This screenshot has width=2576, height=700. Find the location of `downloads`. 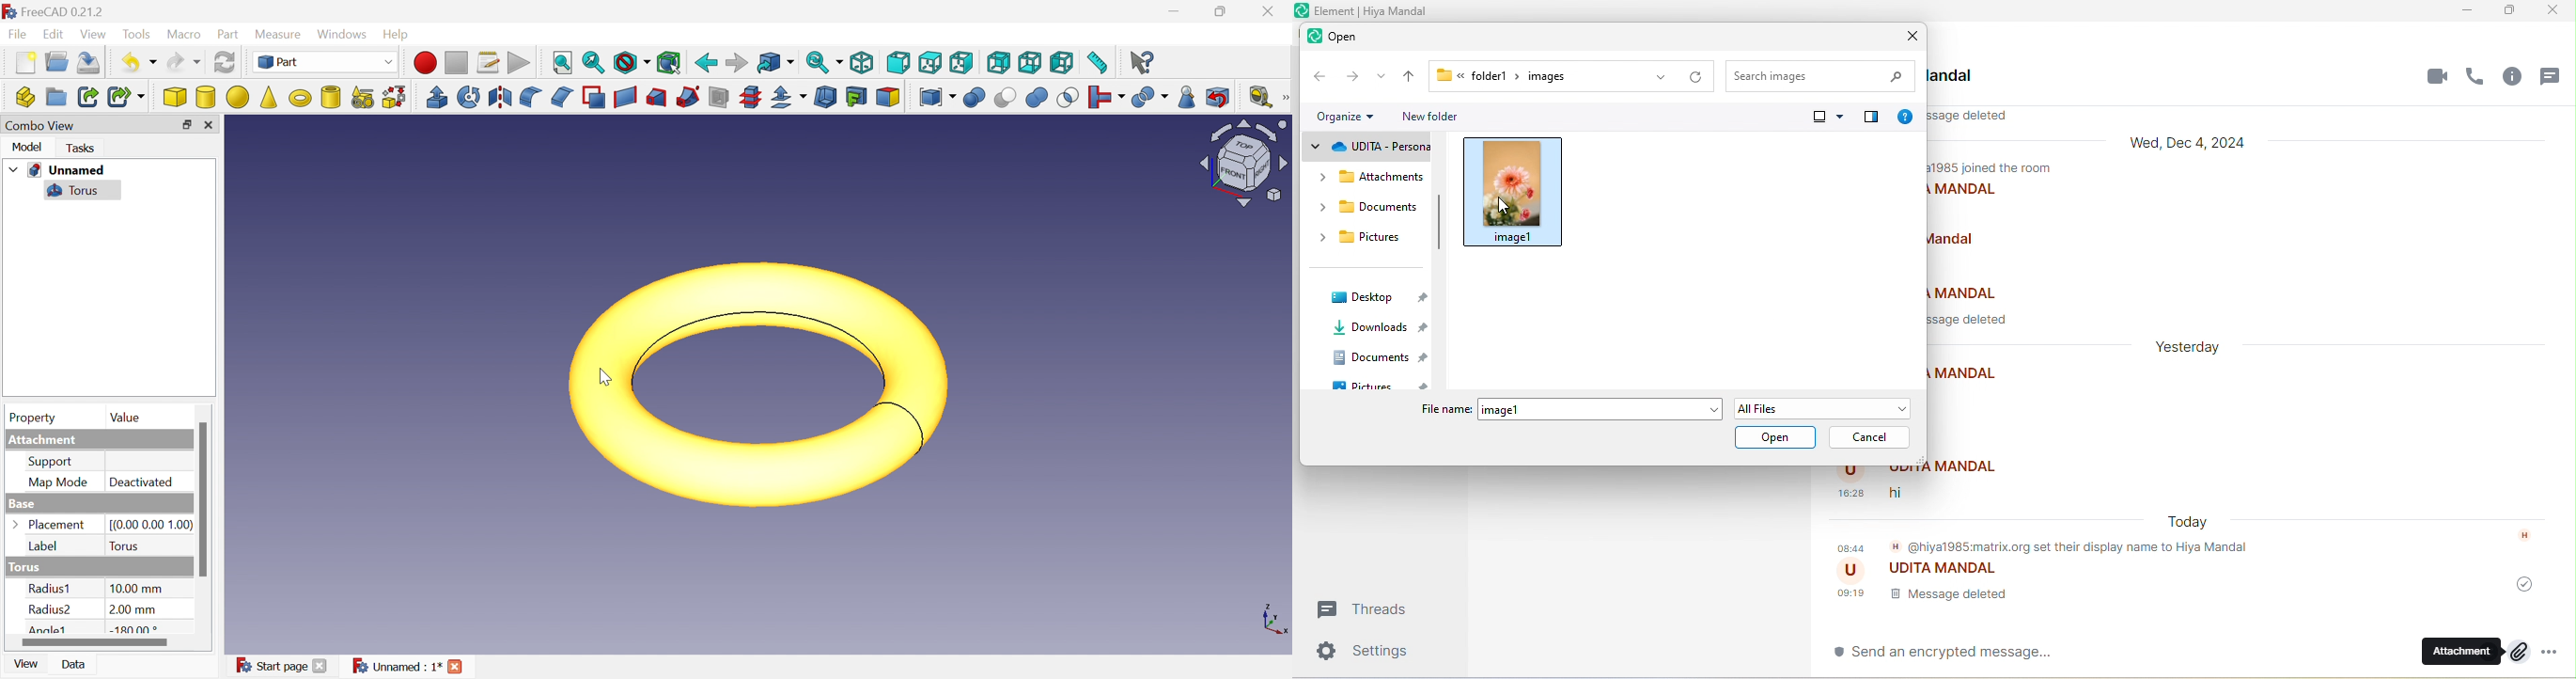

downloads is located at coordinates (1379, 330).